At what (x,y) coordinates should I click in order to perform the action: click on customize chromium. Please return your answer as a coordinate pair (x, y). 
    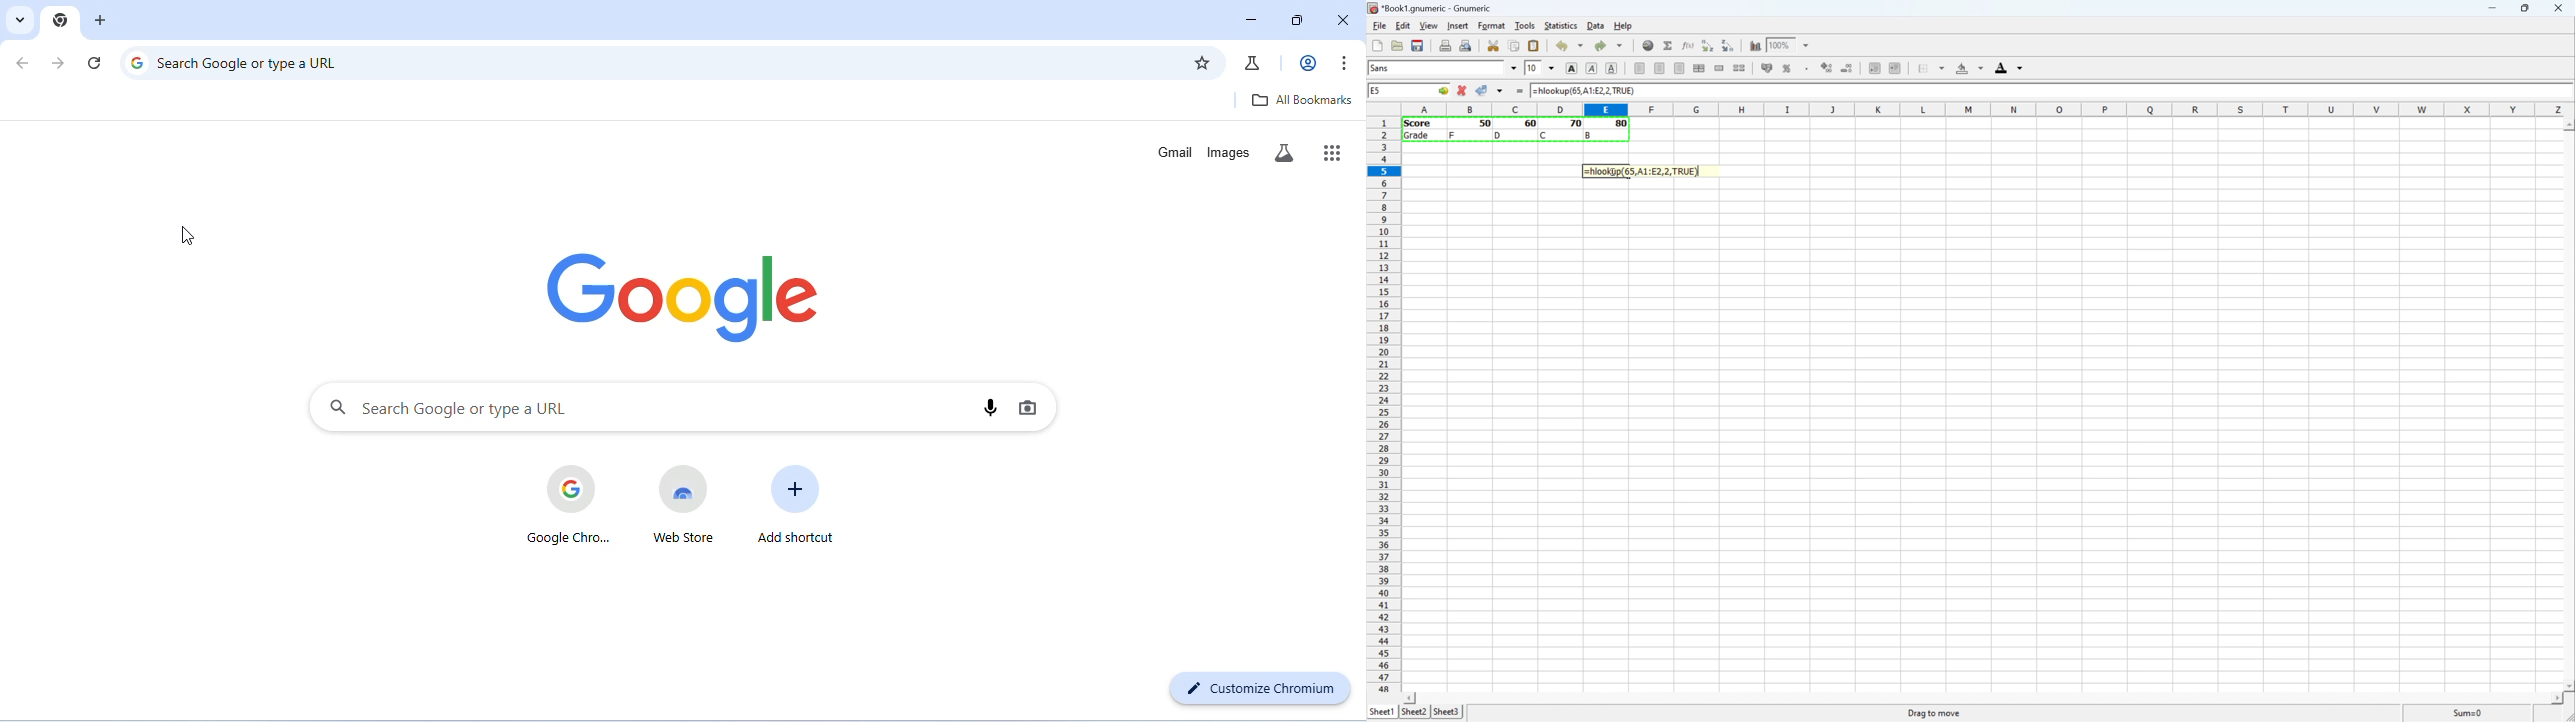
    Looking at the image, I should click on (1262, 686).